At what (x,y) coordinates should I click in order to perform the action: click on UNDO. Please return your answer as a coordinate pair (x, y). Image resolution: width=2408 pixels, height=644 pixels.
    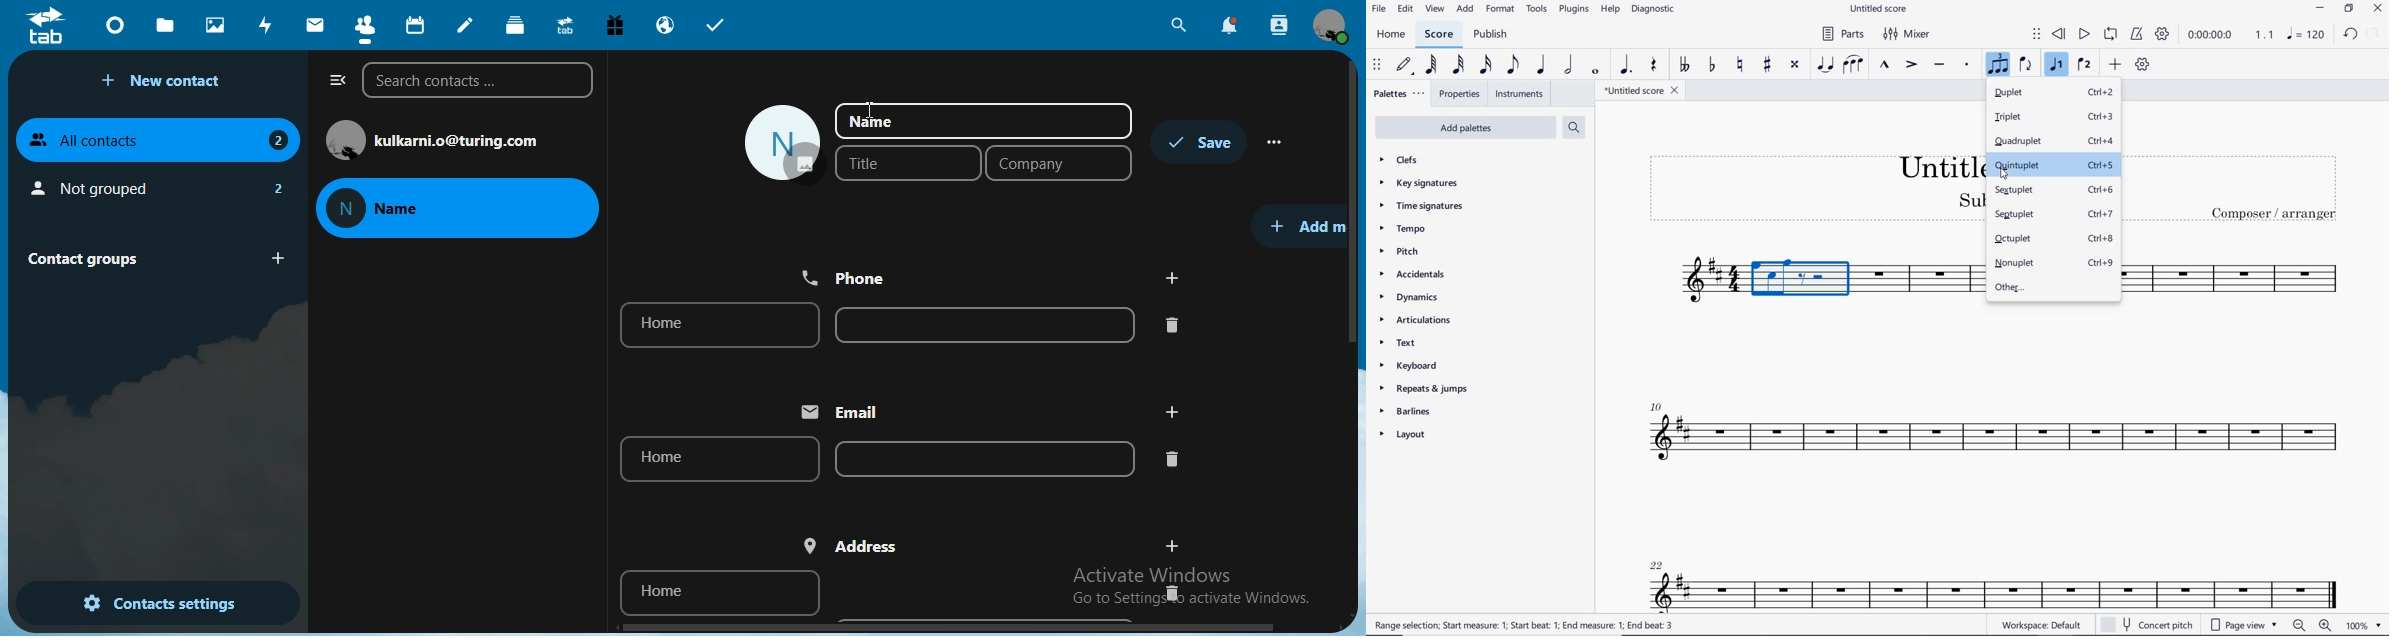
    Looking at the image, I should click on (2351, 34).